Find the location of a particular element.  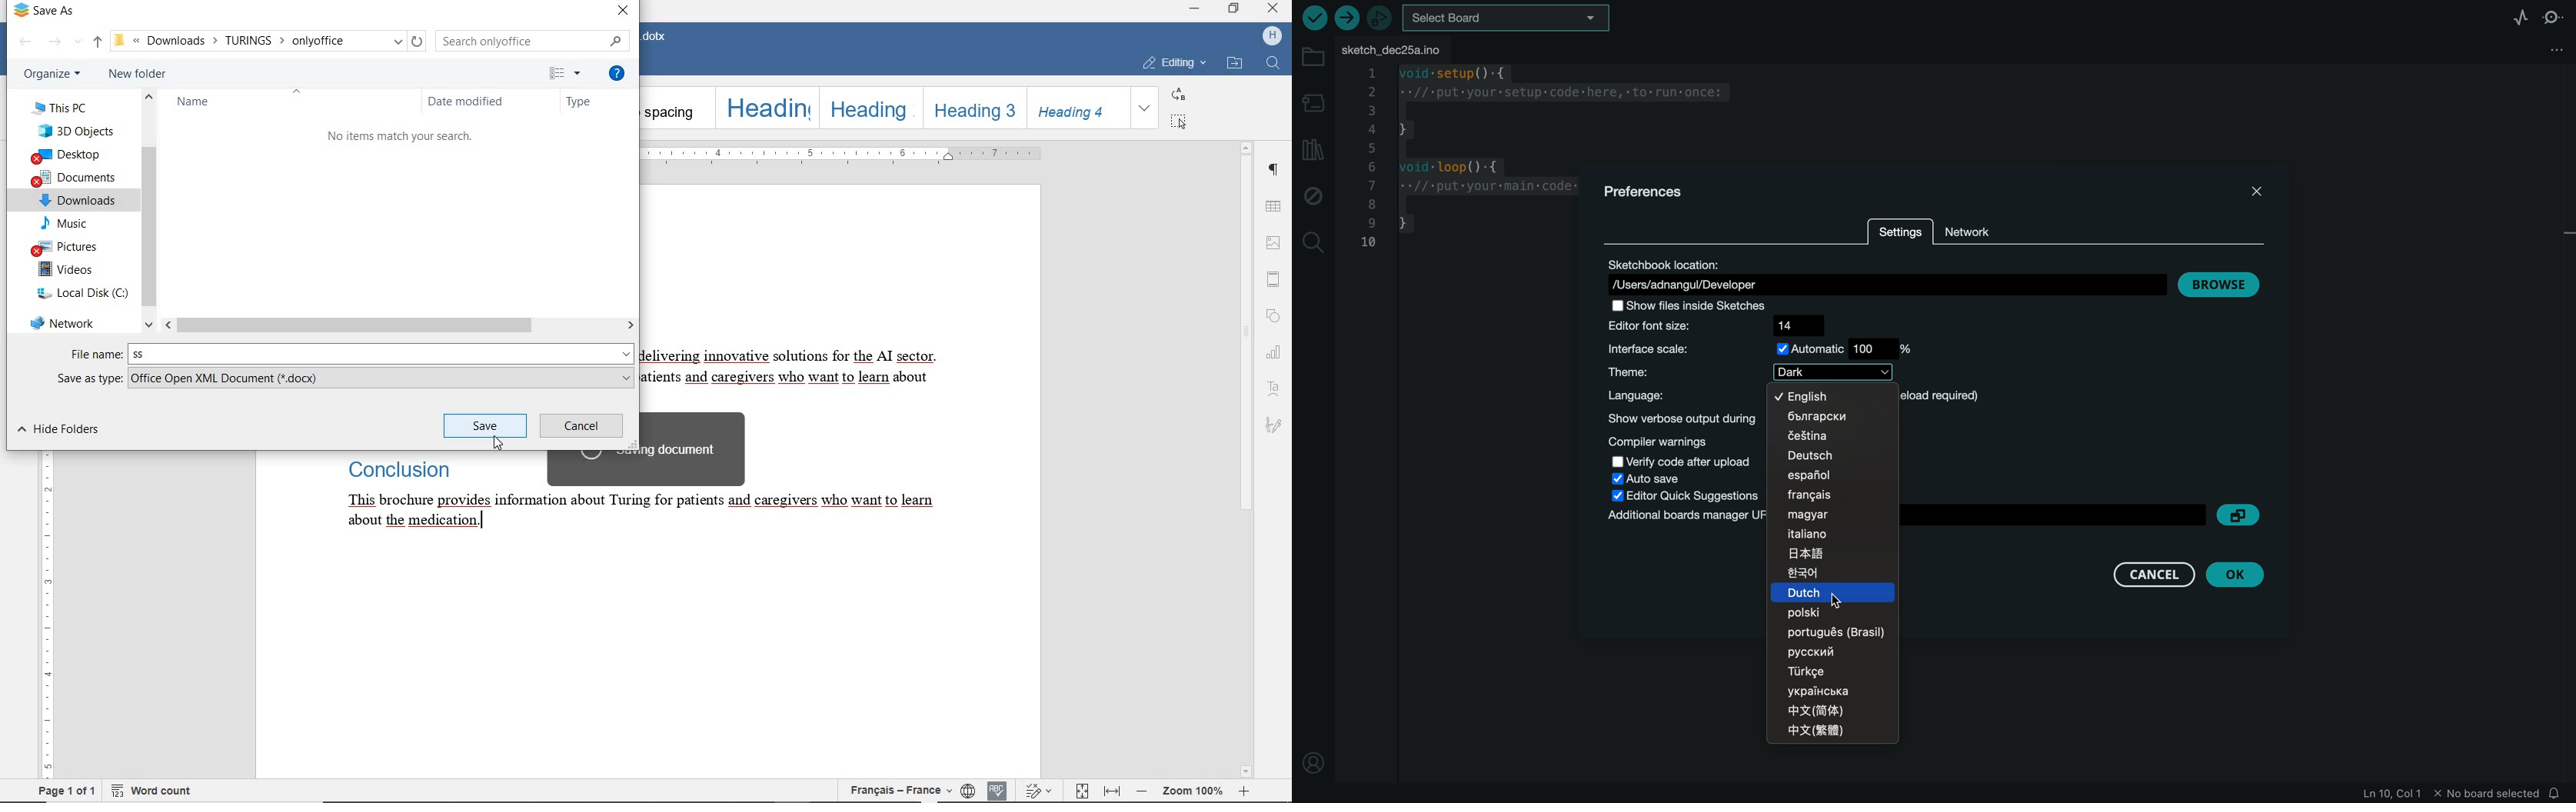

library  manager is located at coordinates (1311, 149).